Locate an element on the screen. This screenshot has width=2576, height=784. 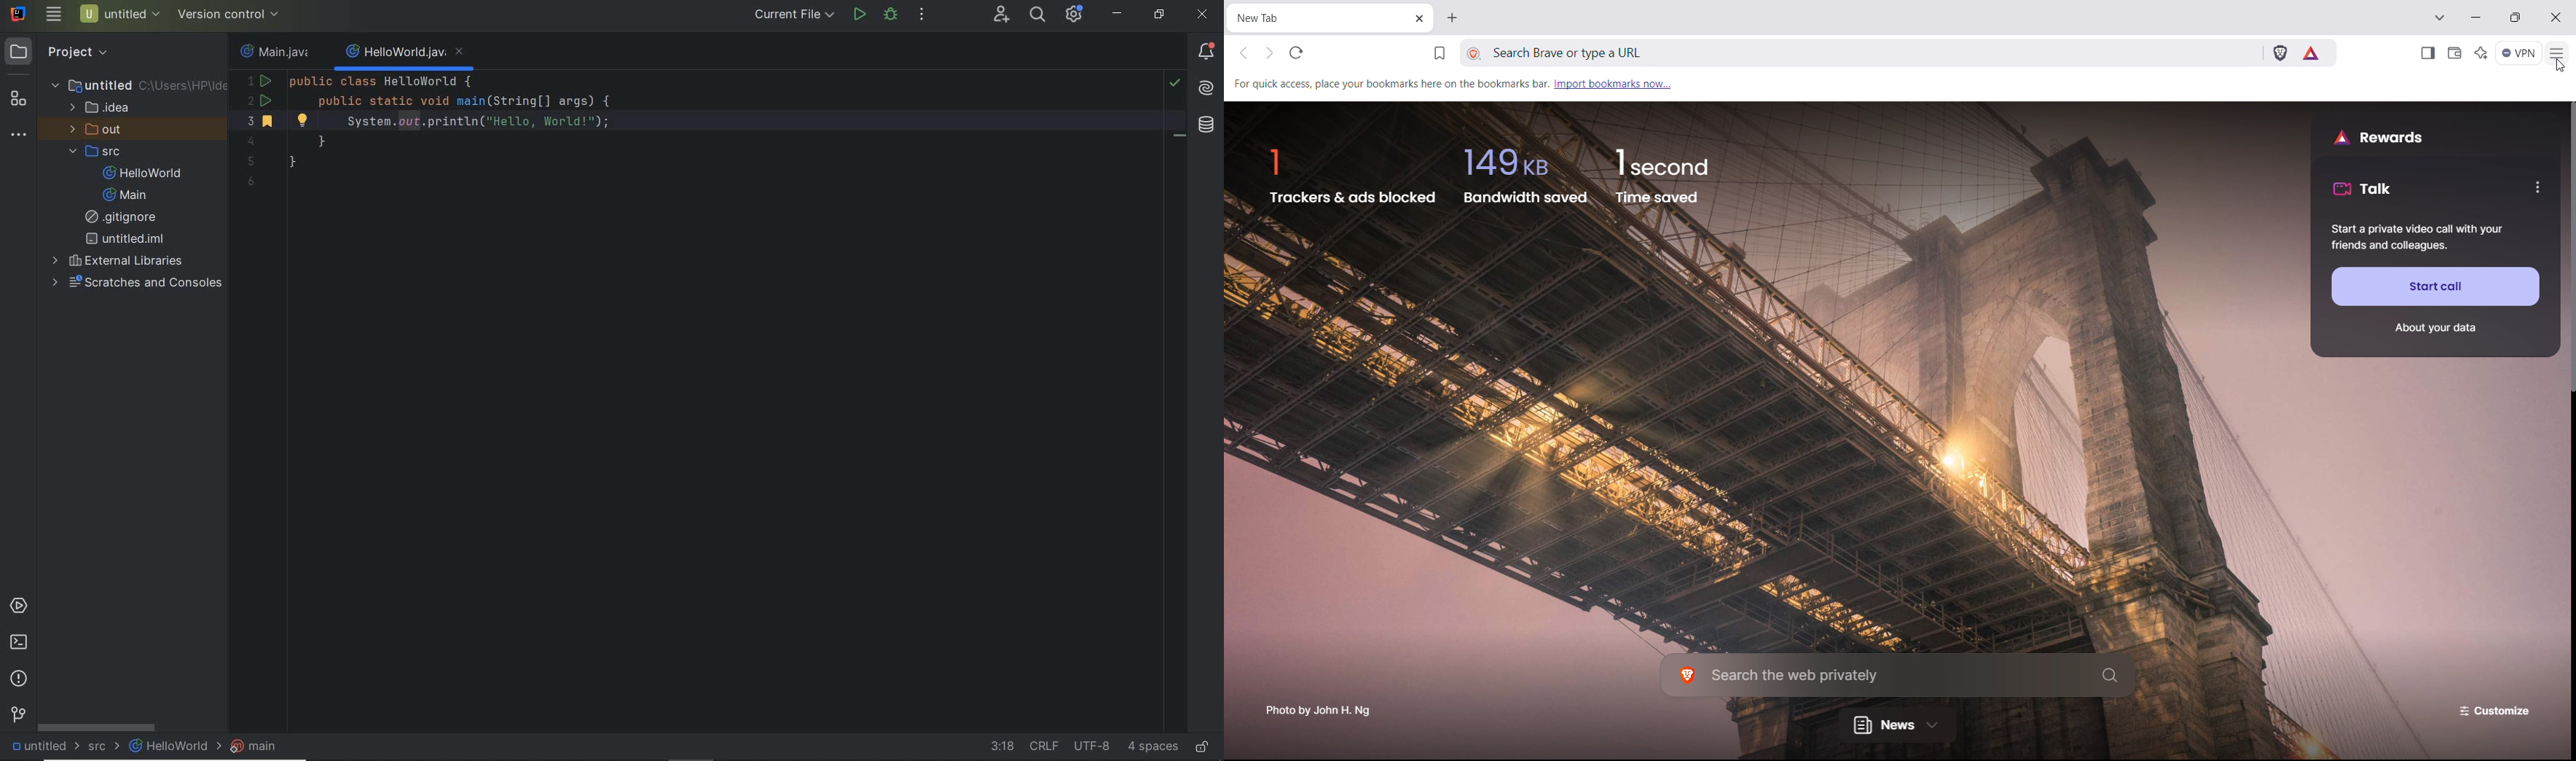
open new tab is located at coordinates (1453, 19).